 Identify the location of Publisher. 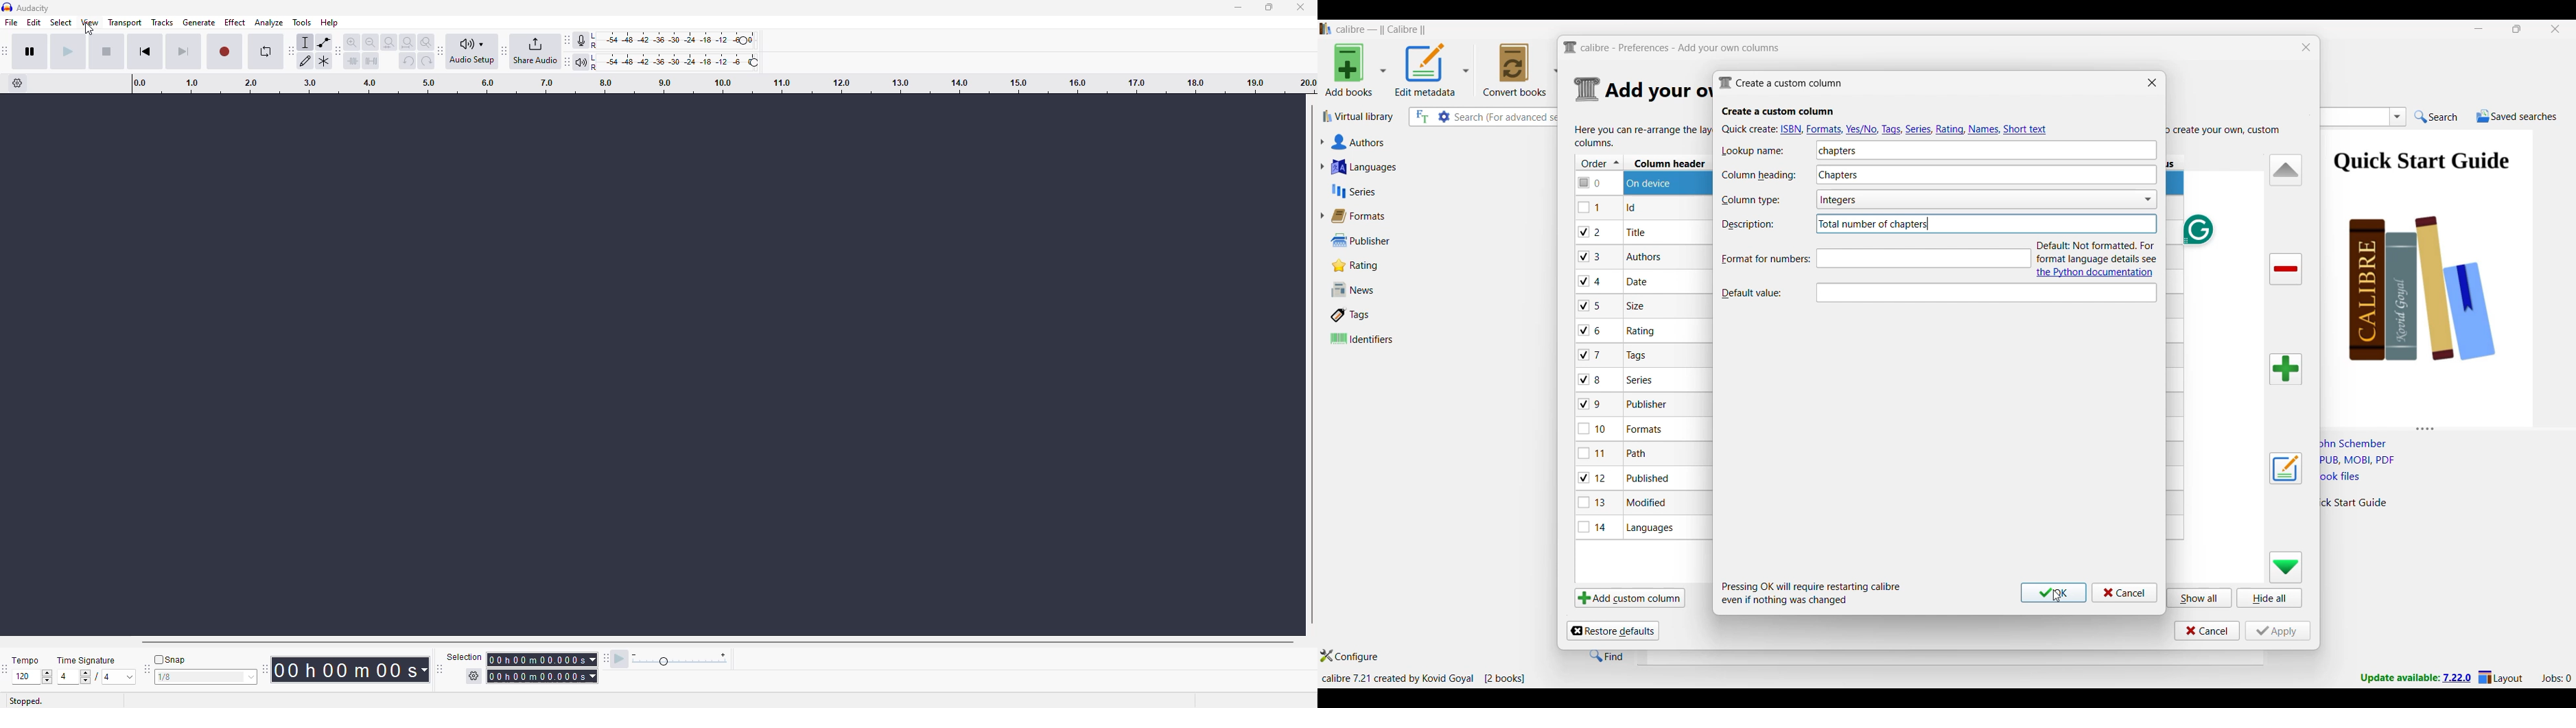
(1376, 241).